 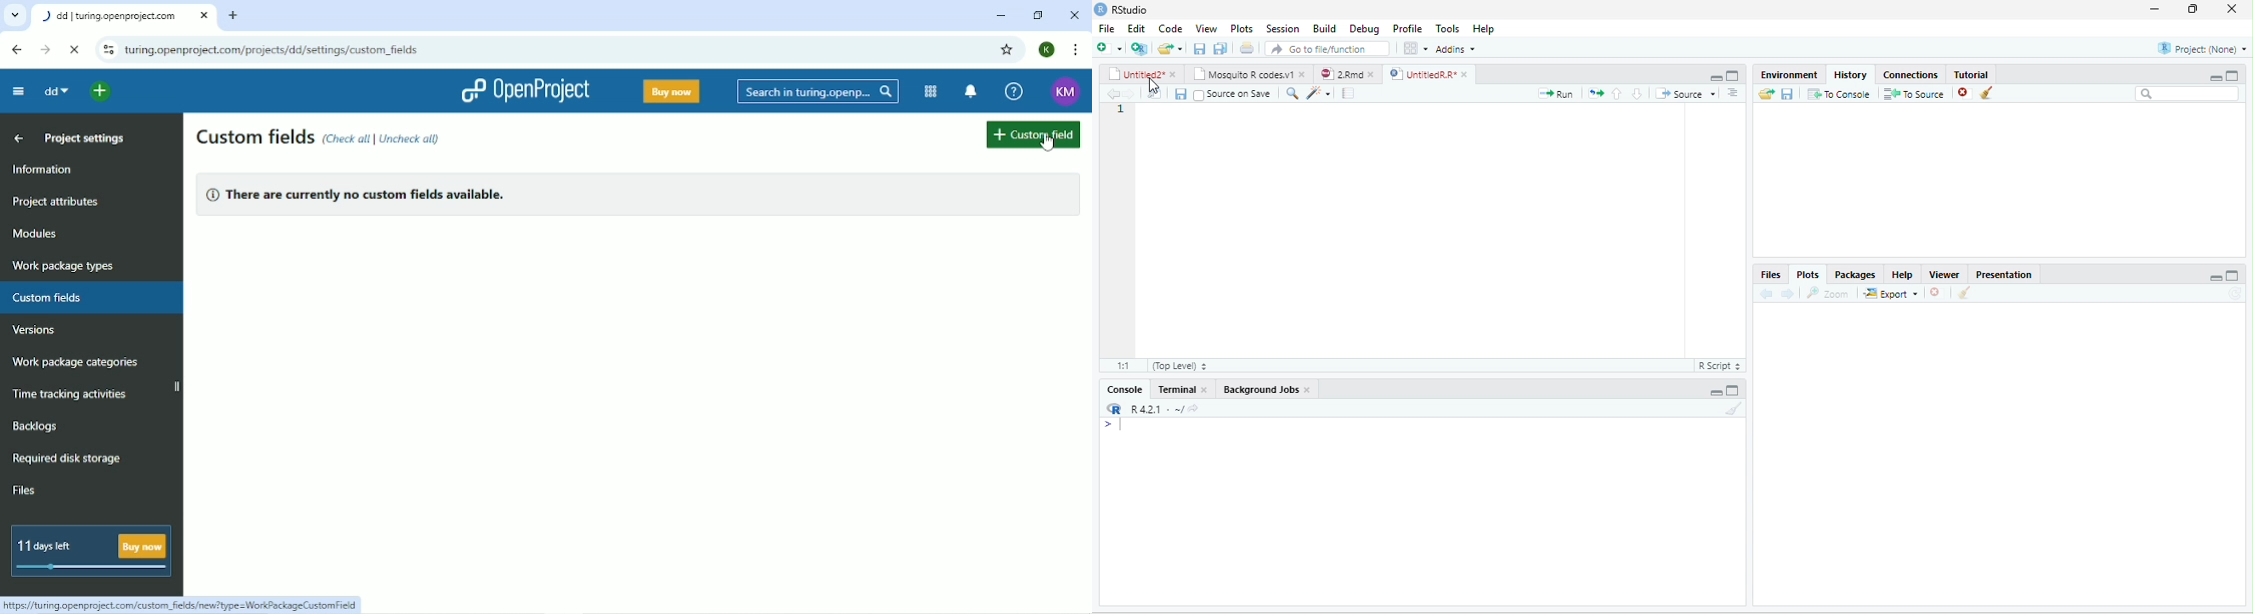 I want to click on CLEAN, so click(x=1966, y=294).